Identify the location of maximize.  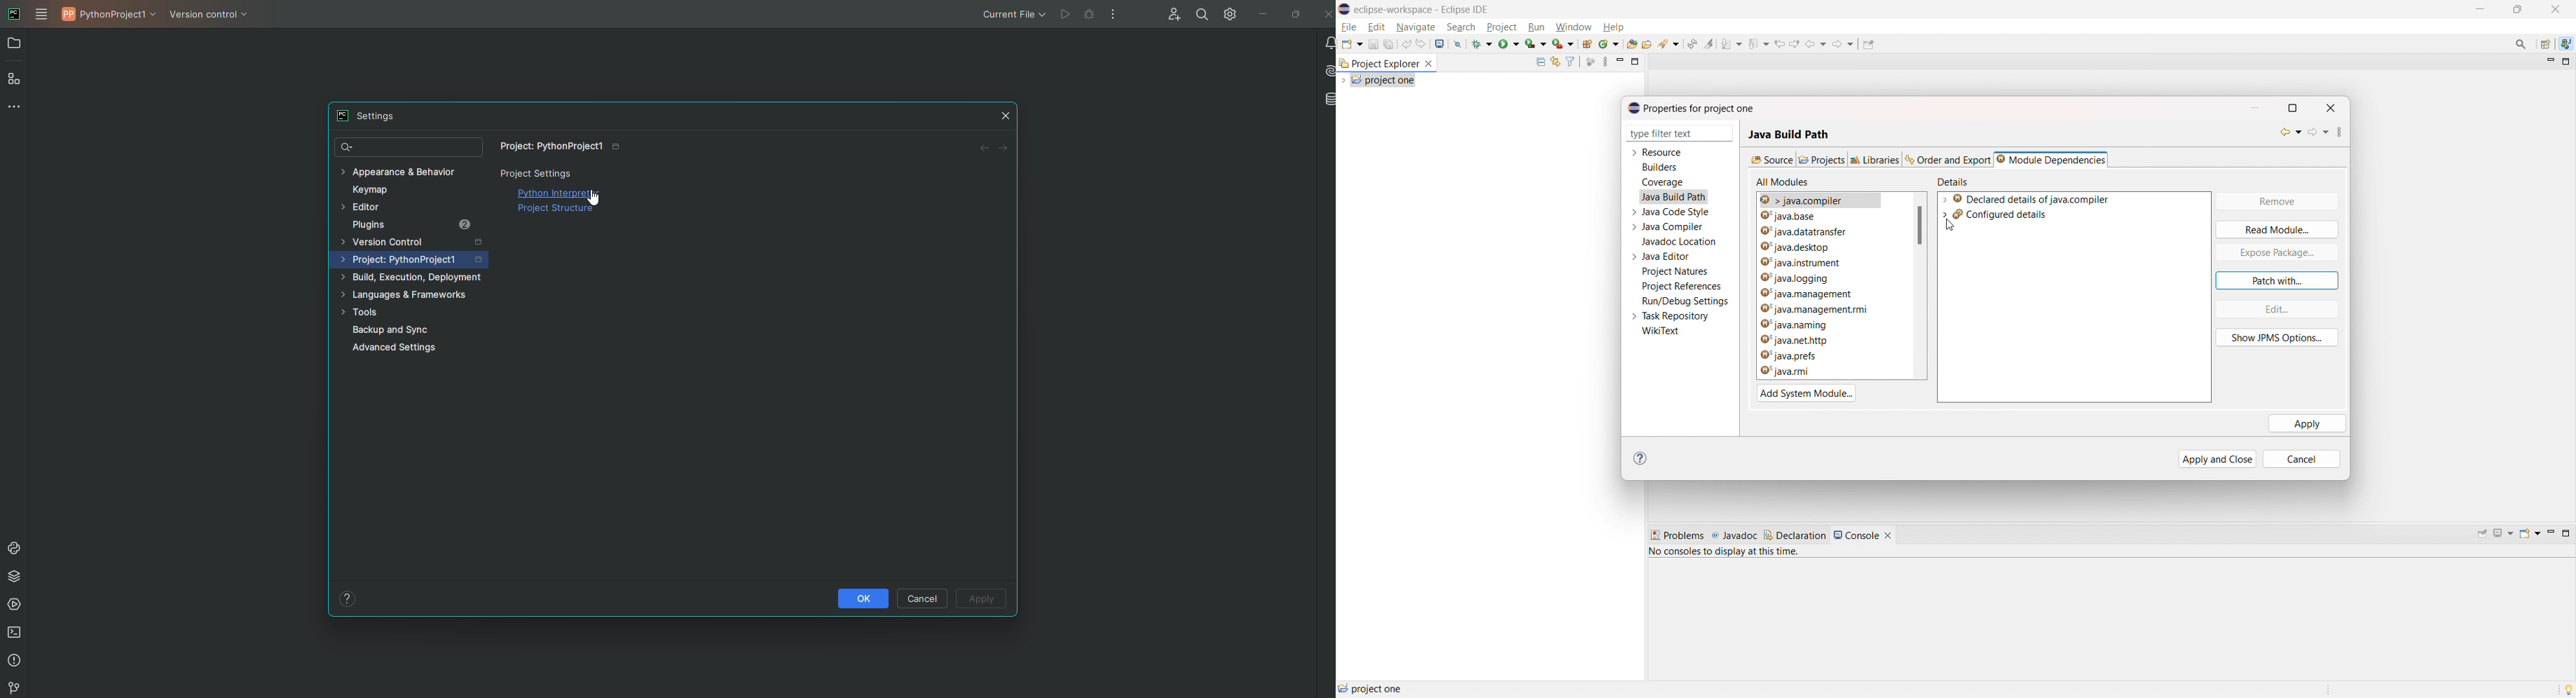
(2299, 107).